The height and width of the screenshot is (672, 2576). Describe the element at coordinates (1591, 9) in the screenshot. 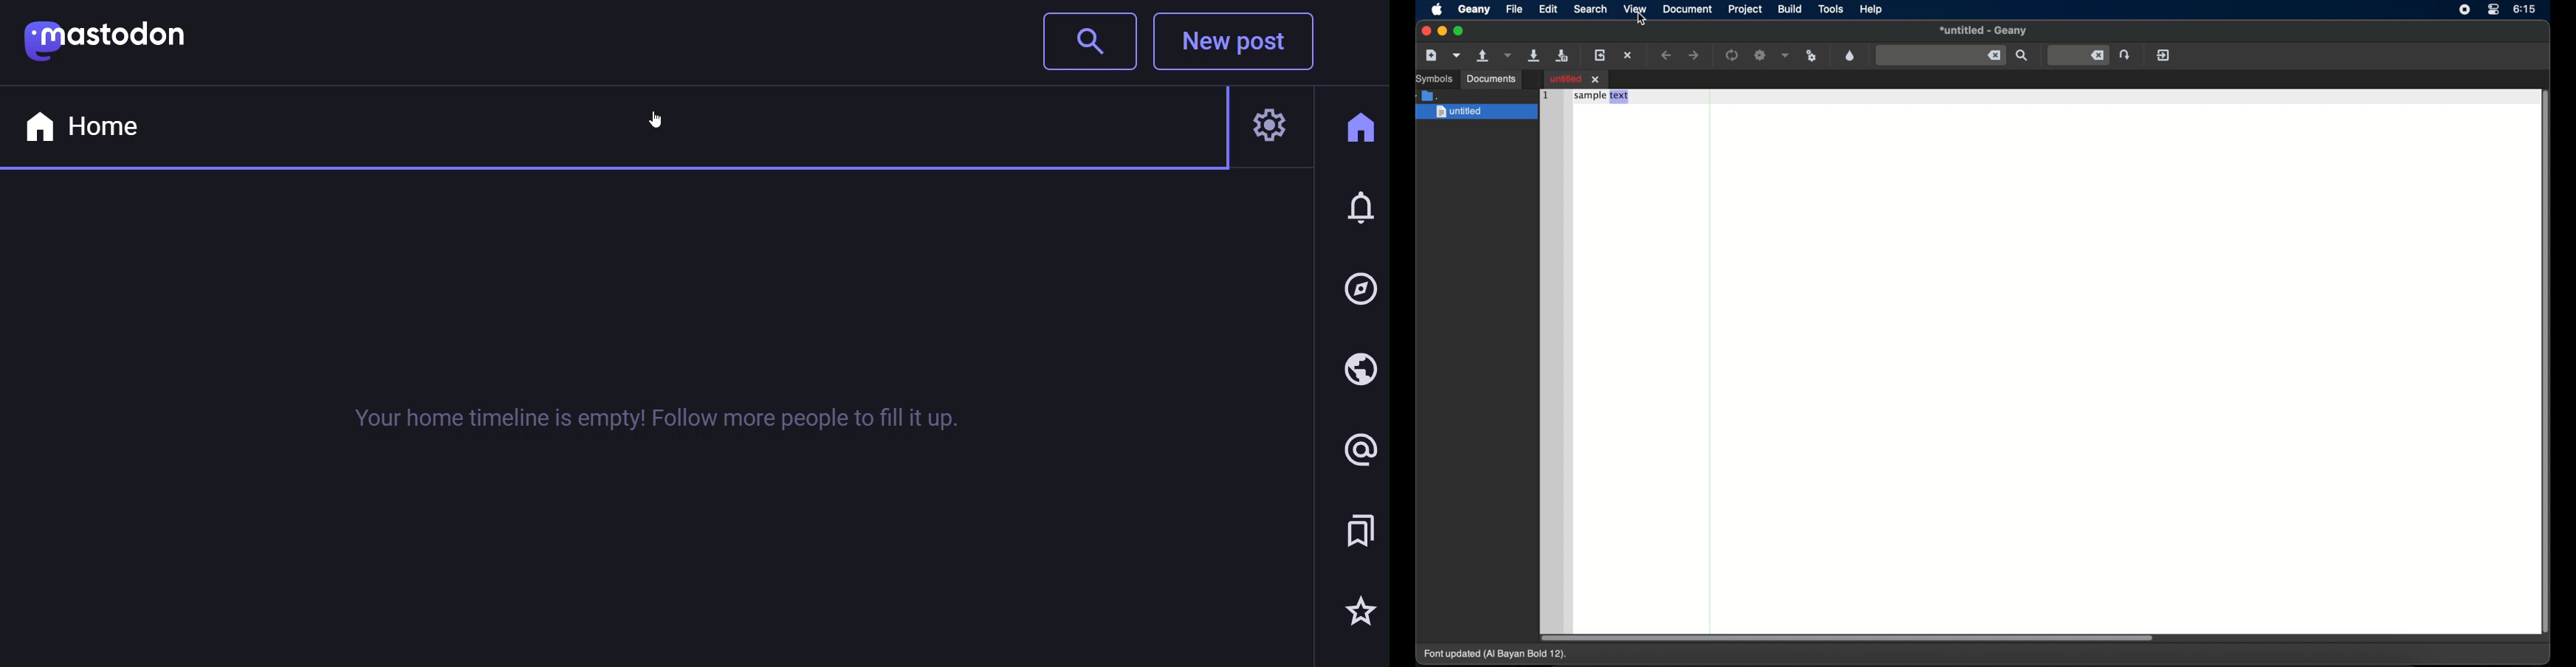

I see `search` at that location.